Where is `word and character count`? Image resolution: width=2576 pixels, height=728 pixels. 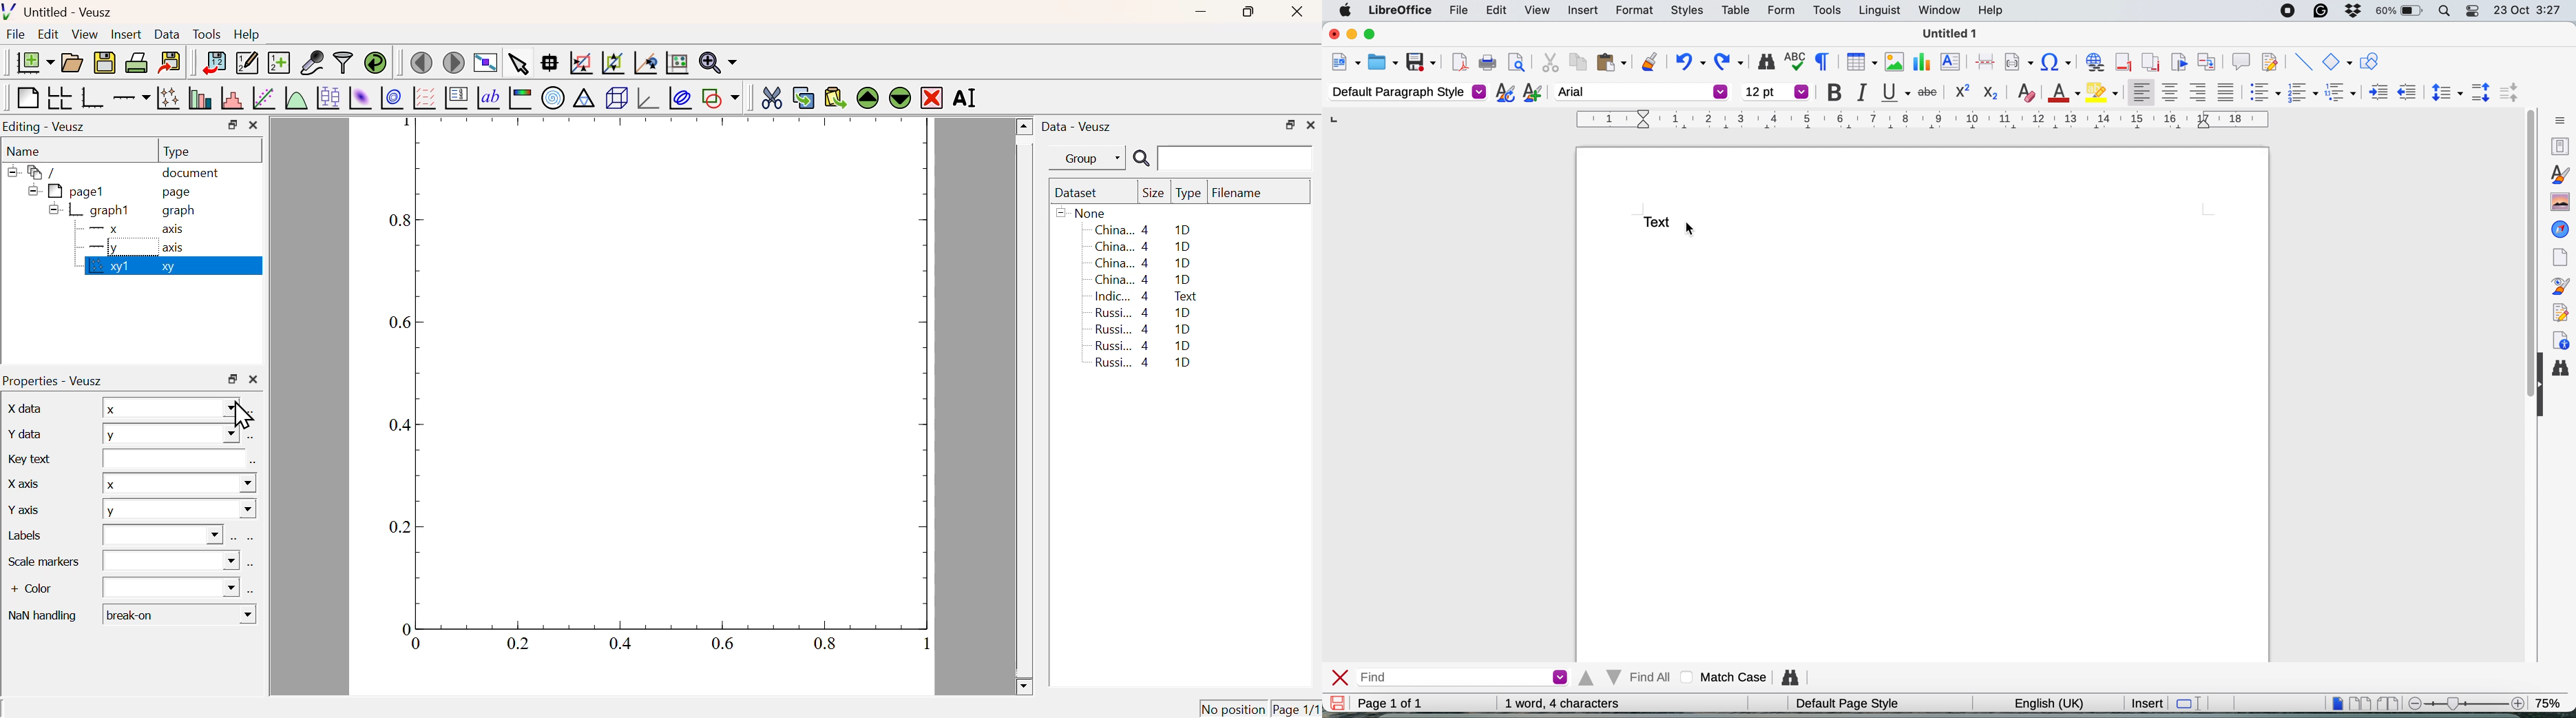
word and character count is located at coordinates (1563, 703).